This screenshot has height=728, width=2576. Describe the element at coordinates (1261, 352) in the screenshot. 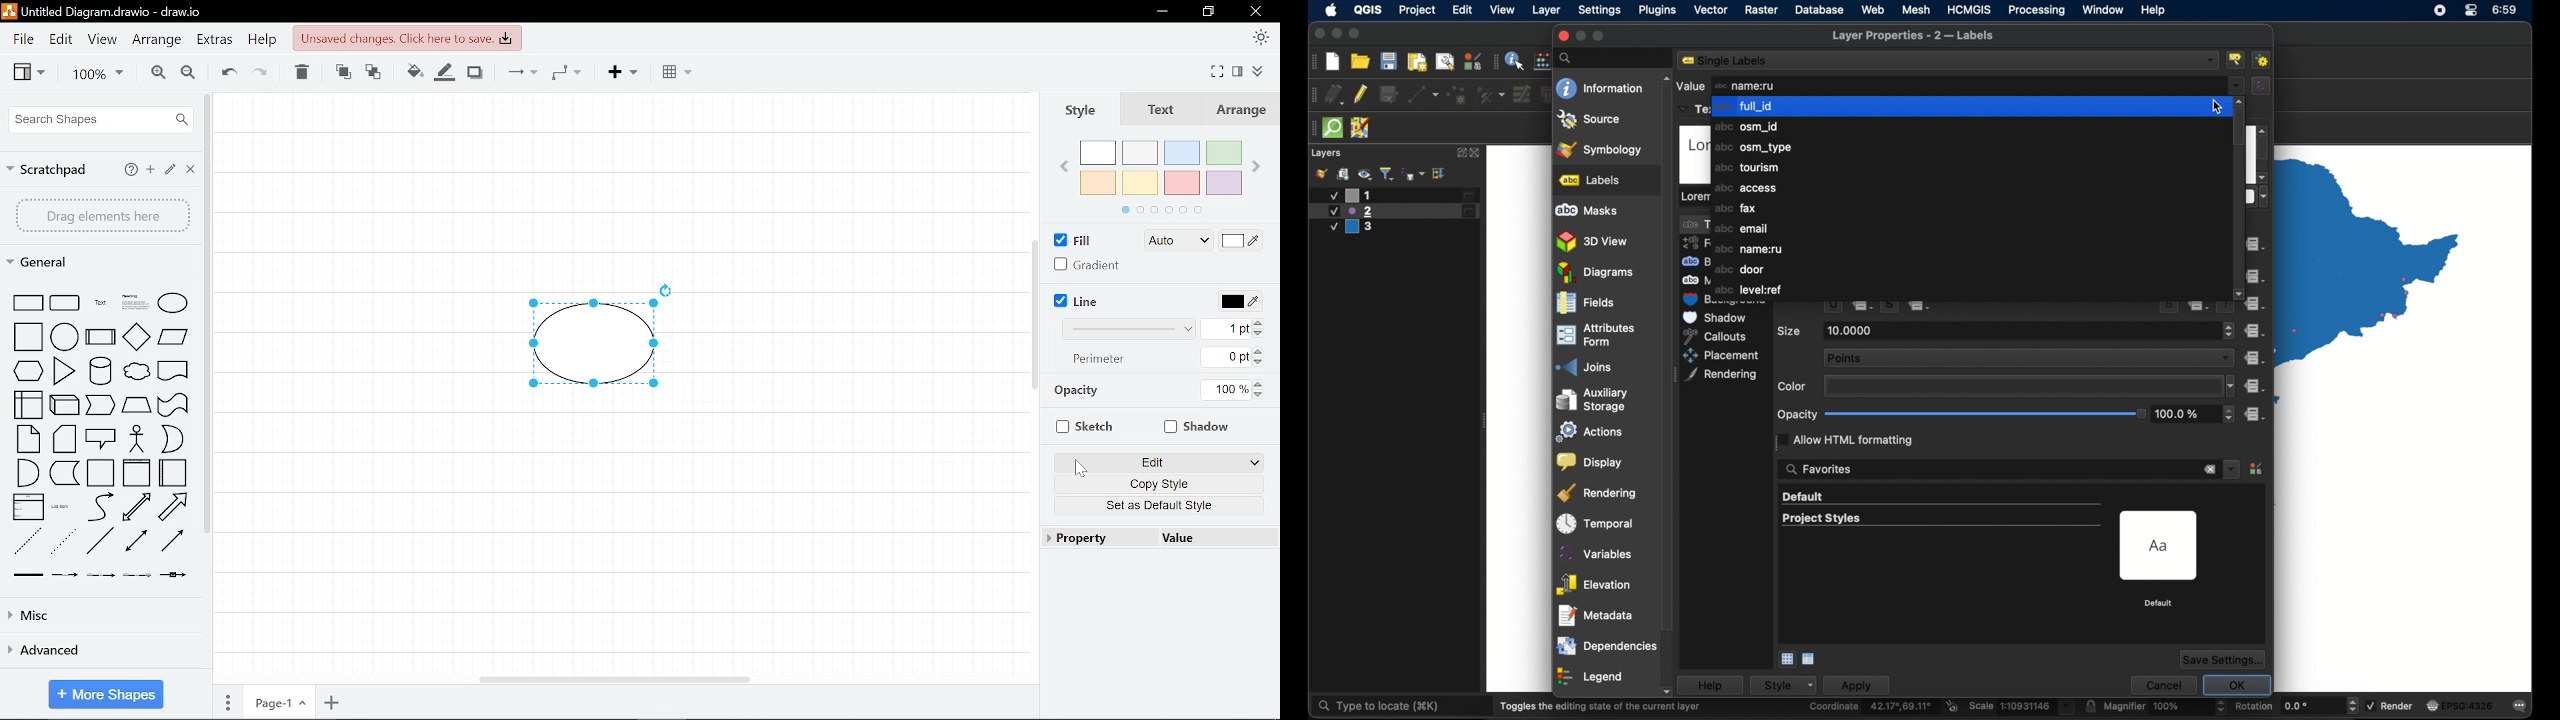

I see `Increase perimeter` at that location.